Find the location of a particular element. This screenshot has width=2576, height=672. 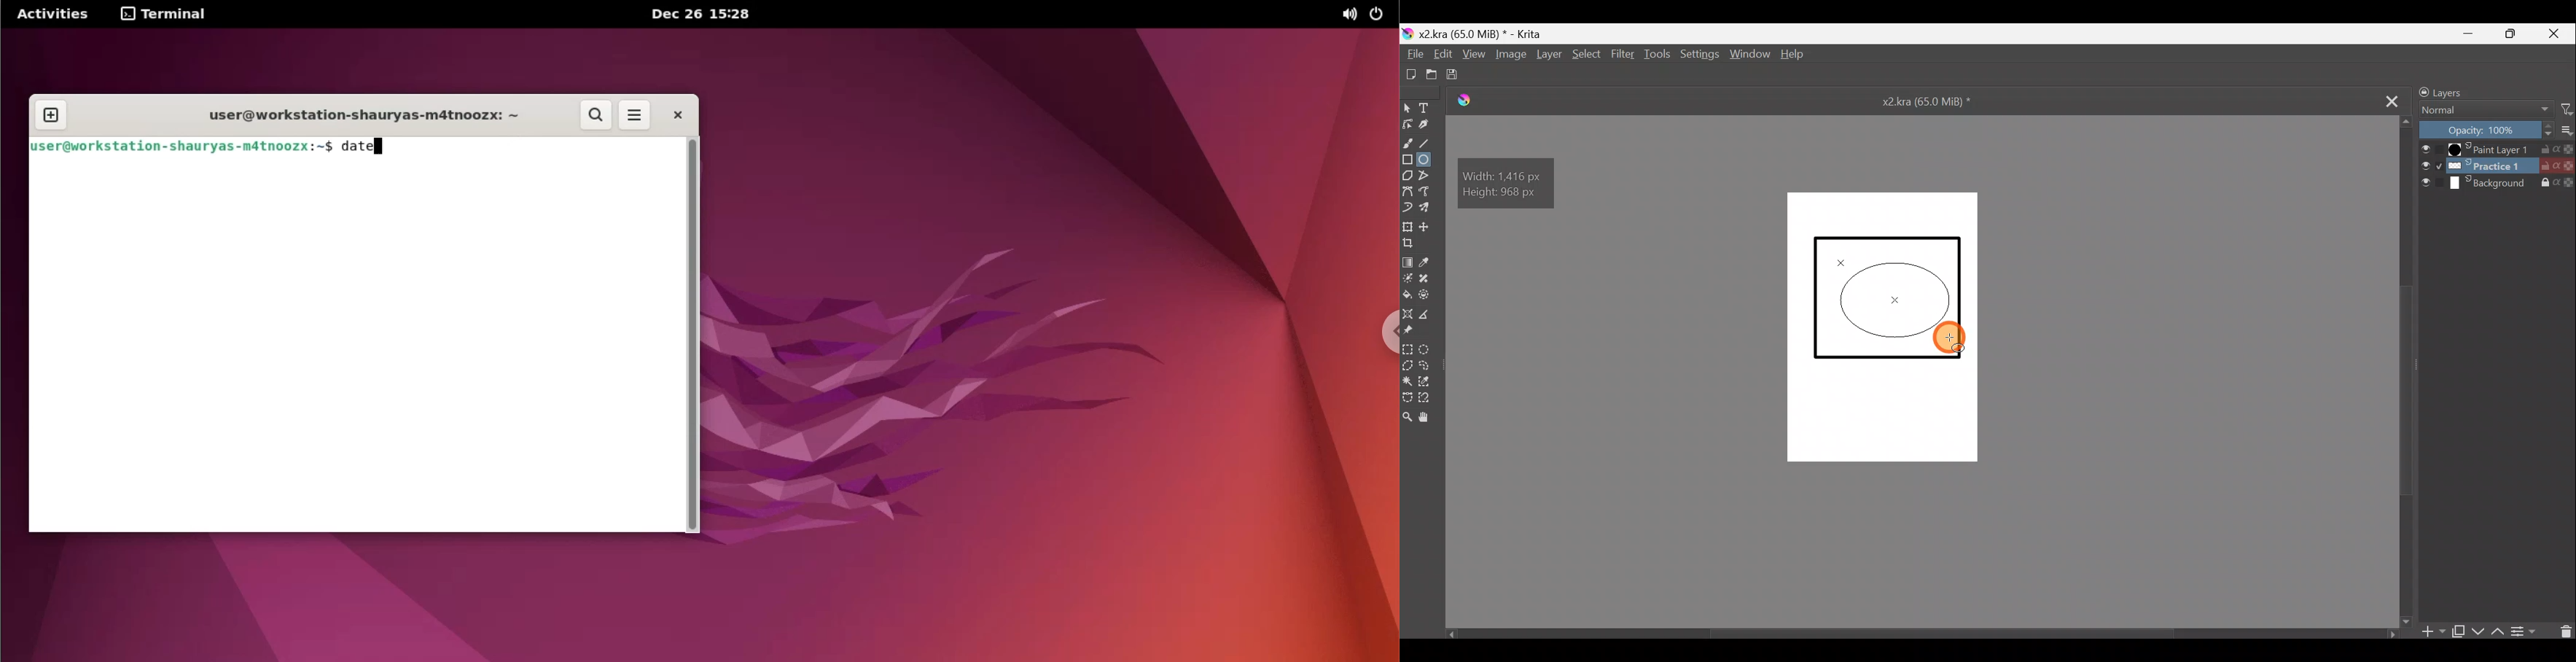

Sample a colour from the image/current layer is located at coordinates (1431, 262).